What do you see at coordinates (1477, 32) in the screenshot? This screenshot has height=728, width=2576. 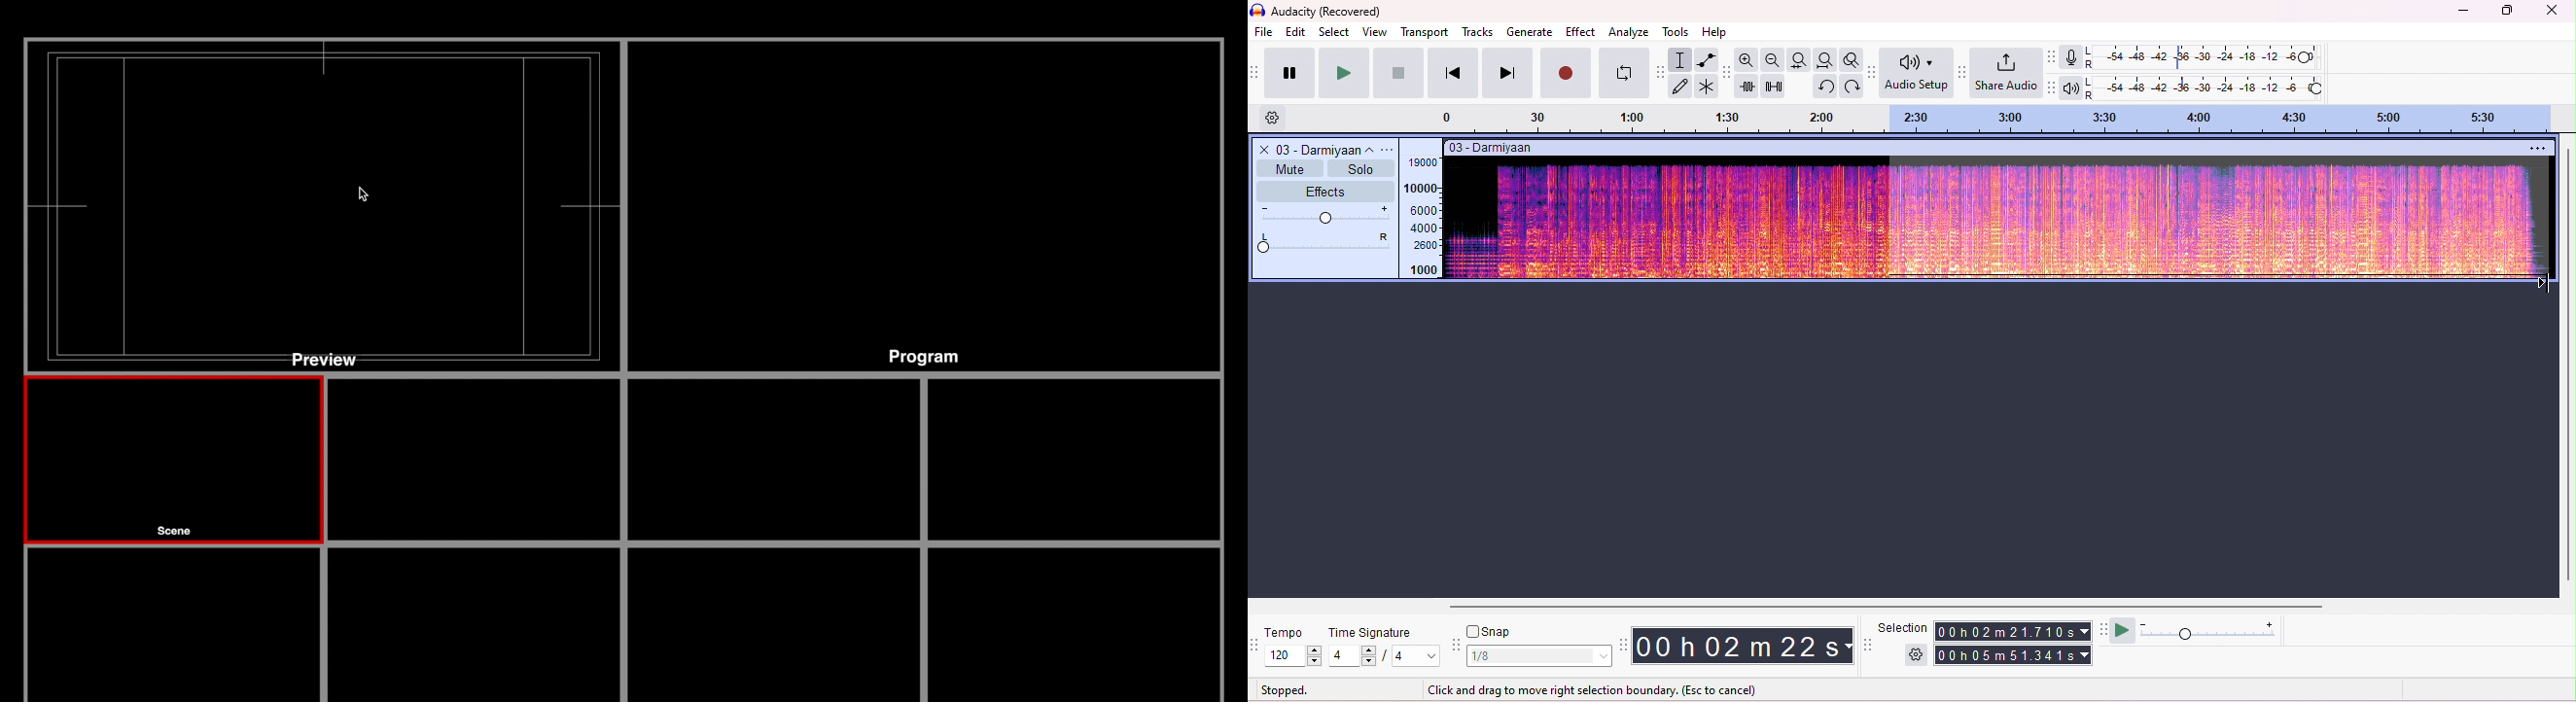 I see `tracks` at bounding box center [1477, 32].